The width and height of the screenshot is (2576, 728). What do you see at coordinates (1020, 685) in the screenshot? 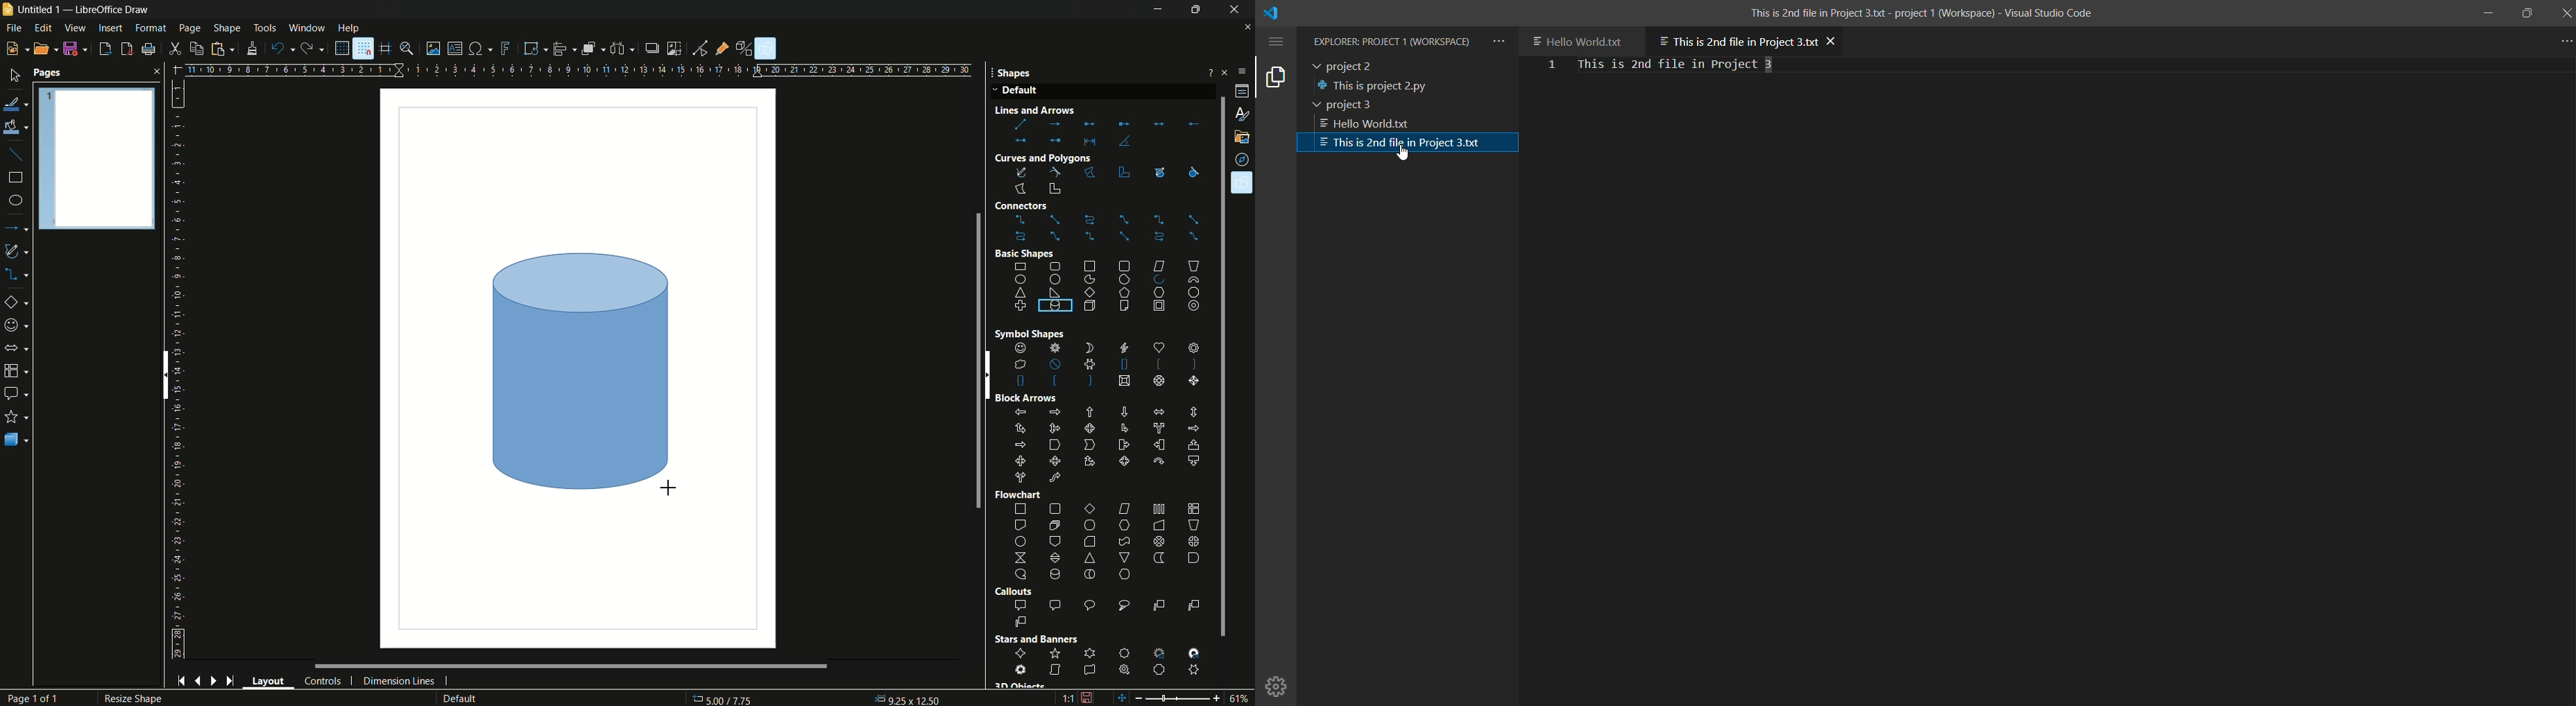
I see `3D Object` at bounding box center [1020, 685].